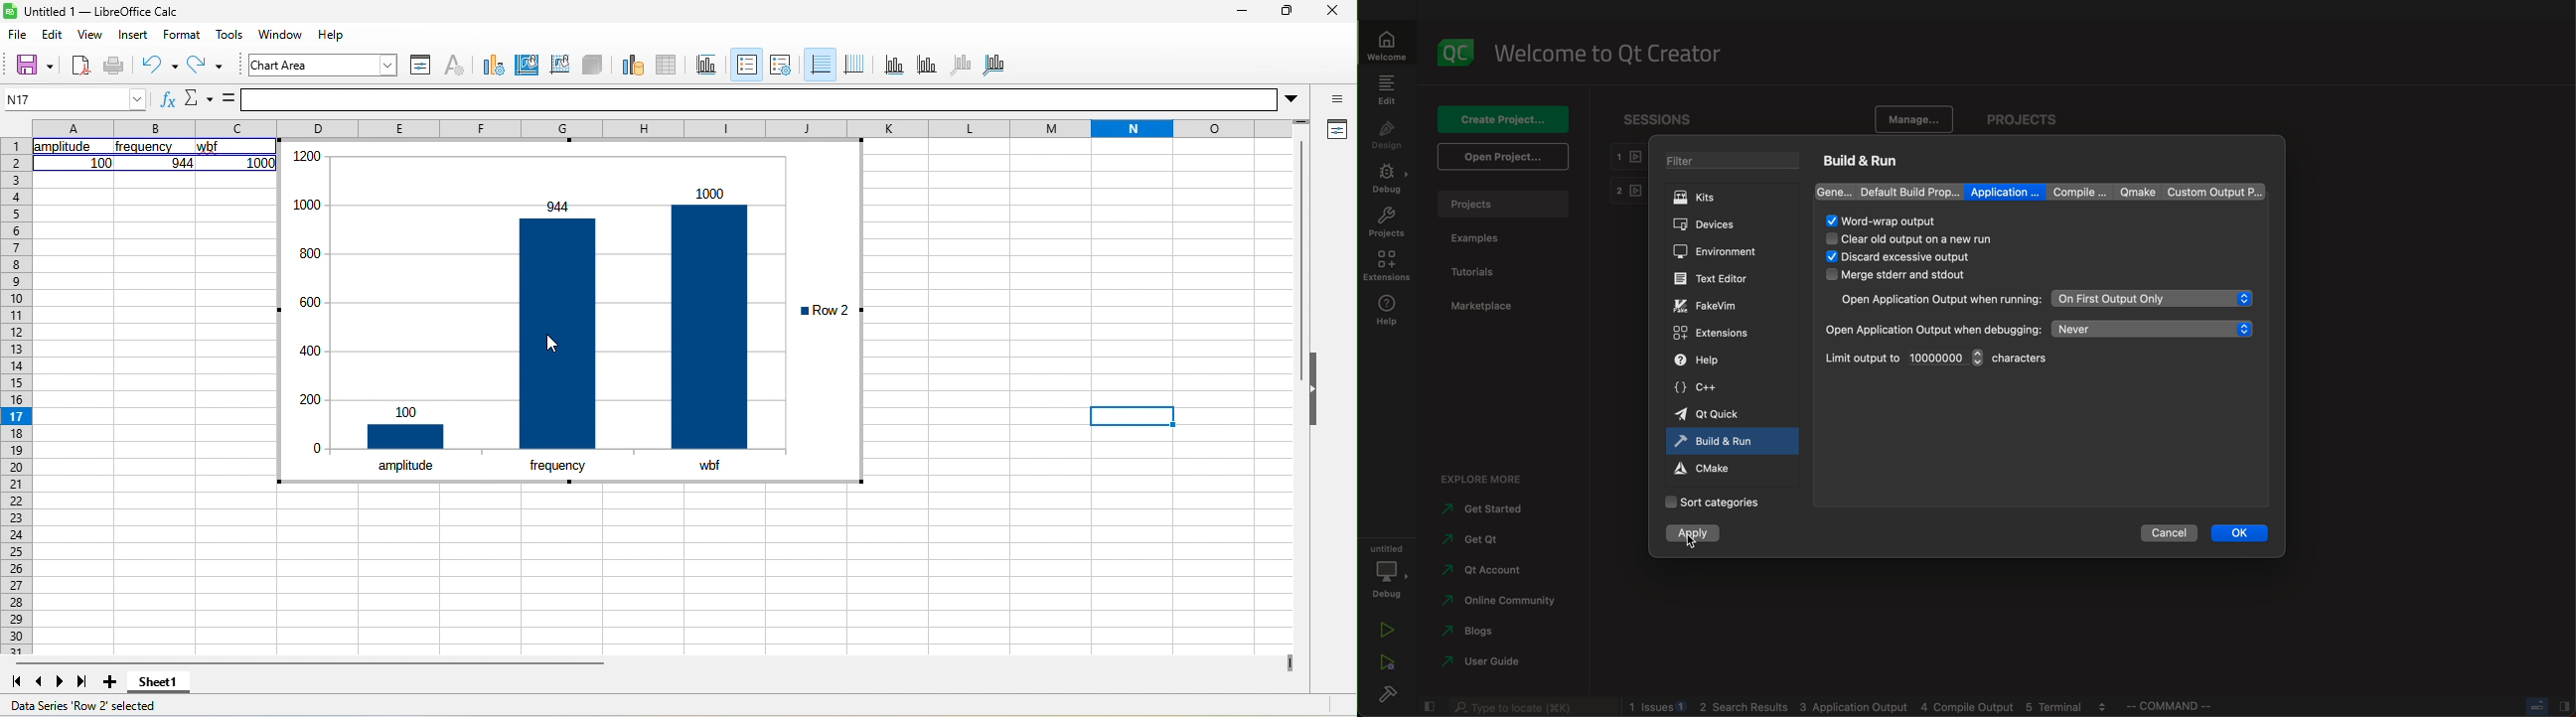  What do you see at coordinates (1488, 510) in the screenshot?
I see `started` at bounding box center [1488, 510].